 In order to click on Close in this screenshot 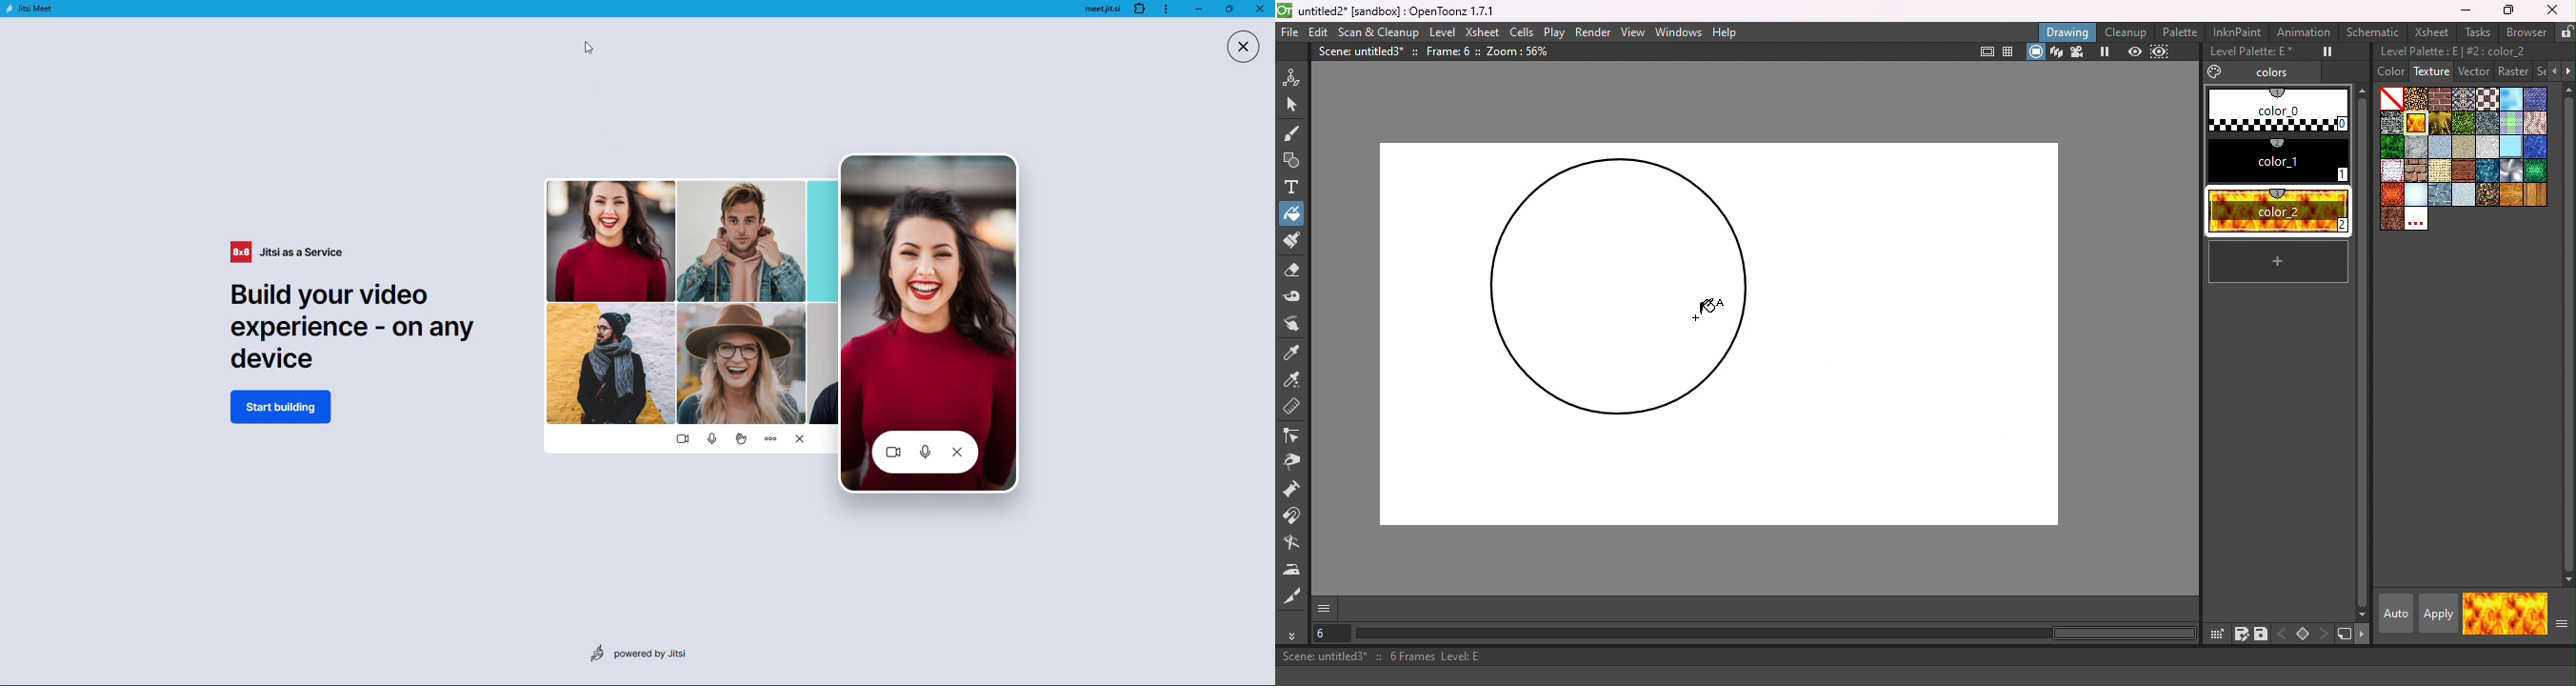, I will do `click(2555, 11)`.